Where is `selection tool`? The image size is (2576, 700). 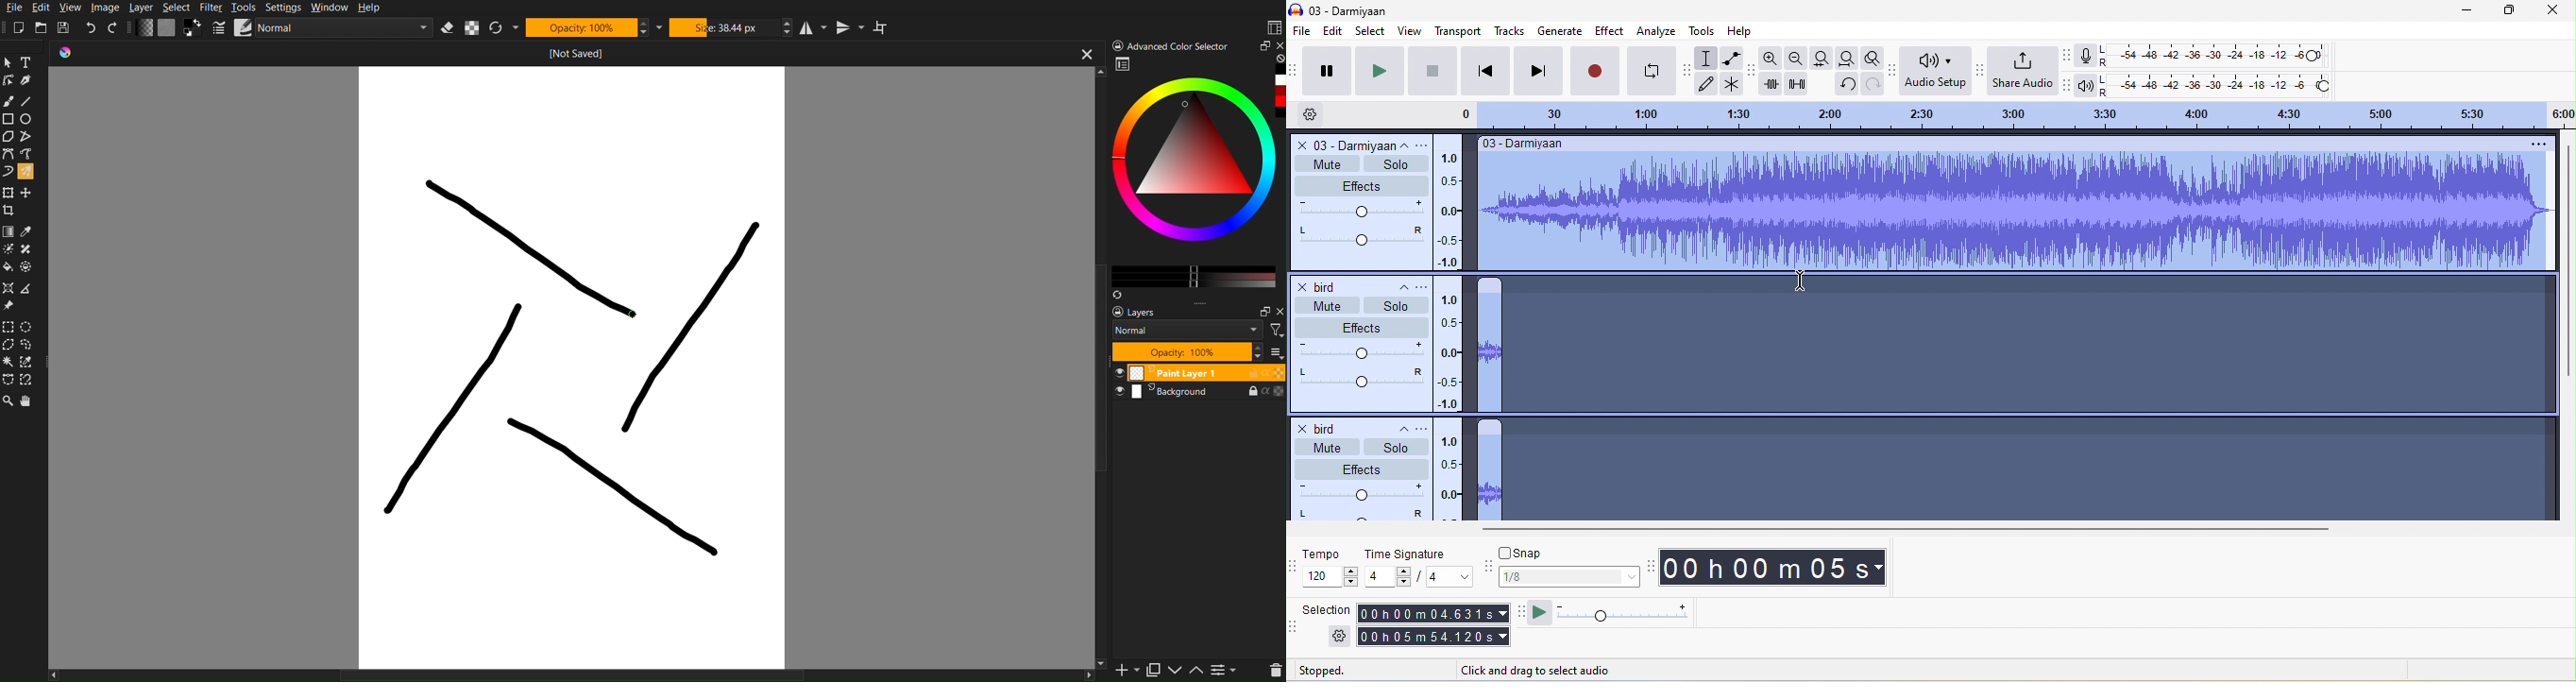 selection tool is located at coordinates (1709, 56).